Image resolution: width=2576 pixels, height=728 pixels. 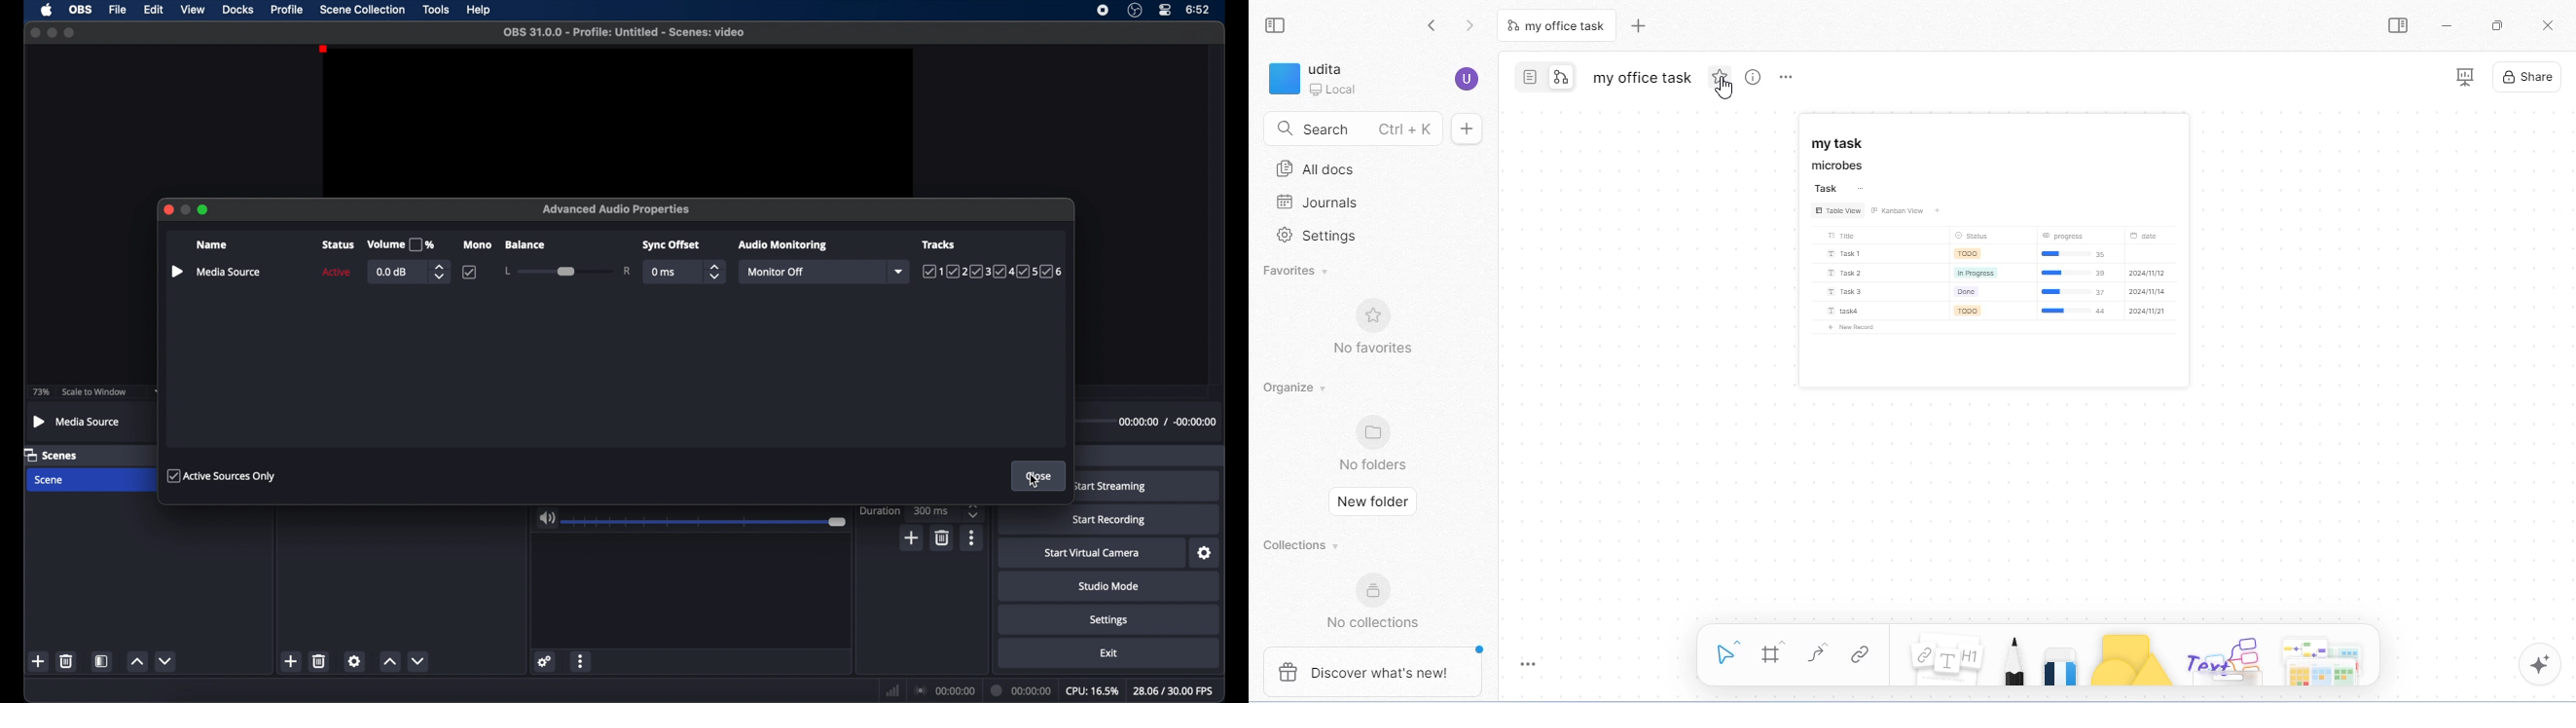 I want to click on volume %, so click(x=401, y=245).